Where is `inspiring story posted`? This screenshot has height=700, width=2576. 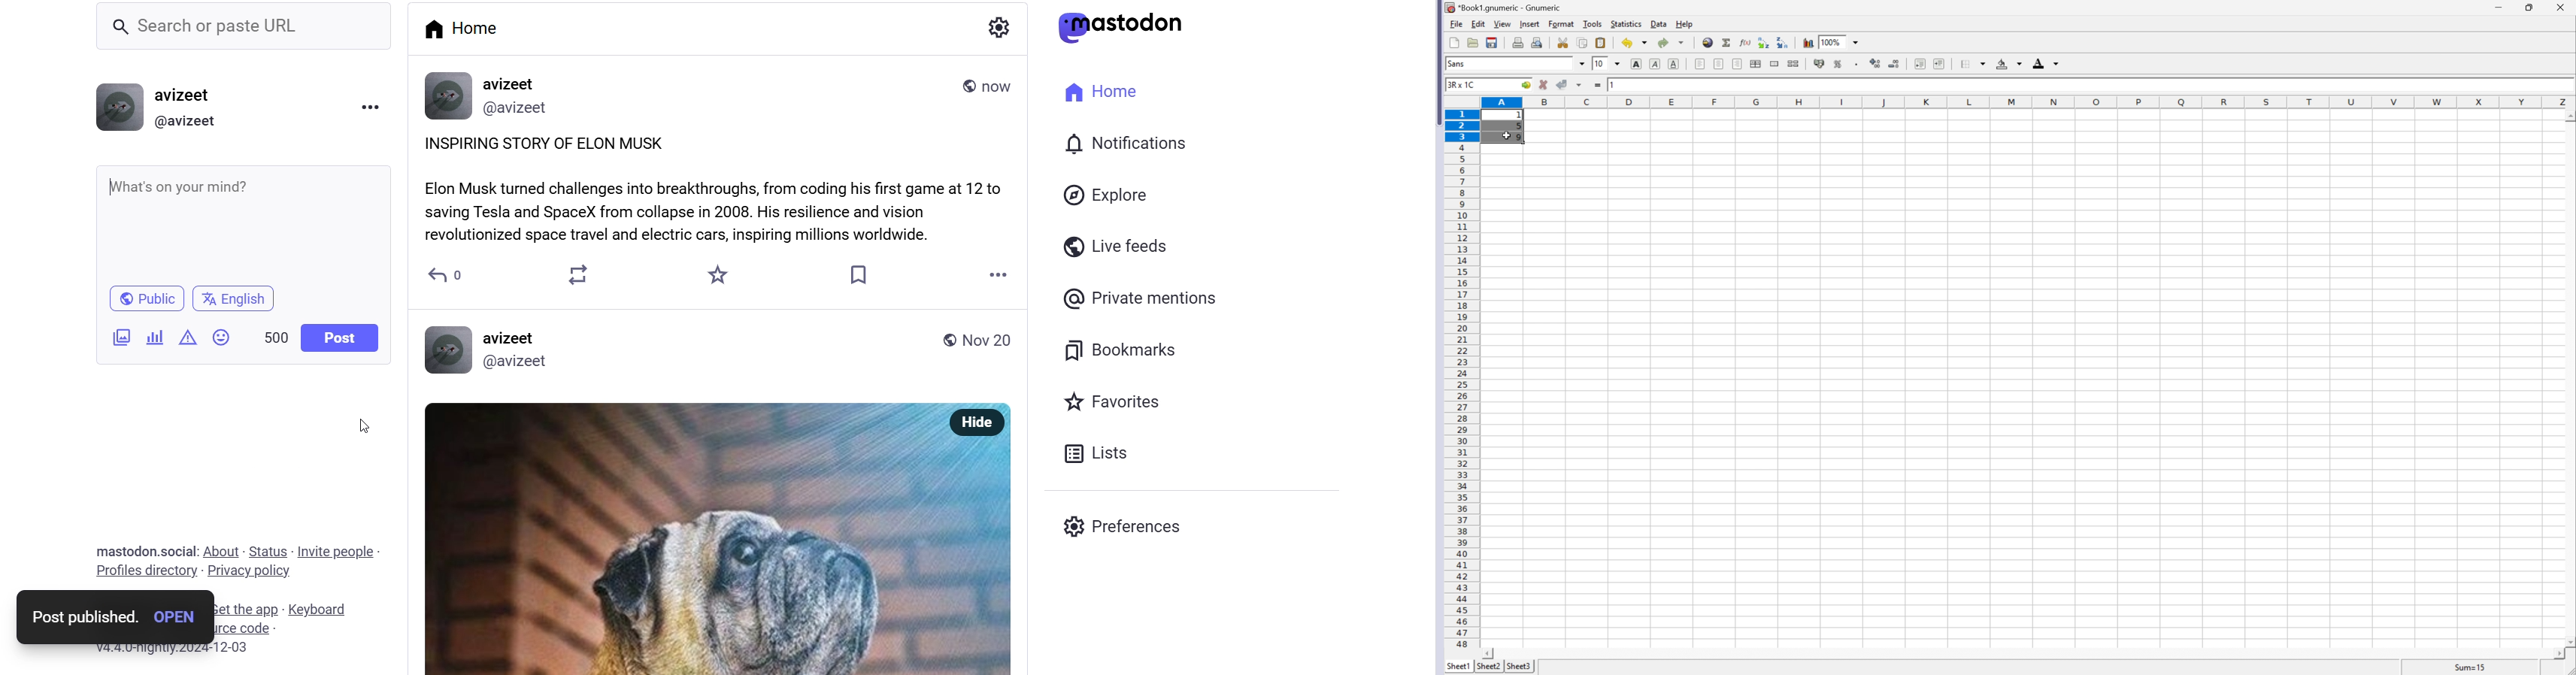
inspiring story posted is located at coordinates (719, 189).